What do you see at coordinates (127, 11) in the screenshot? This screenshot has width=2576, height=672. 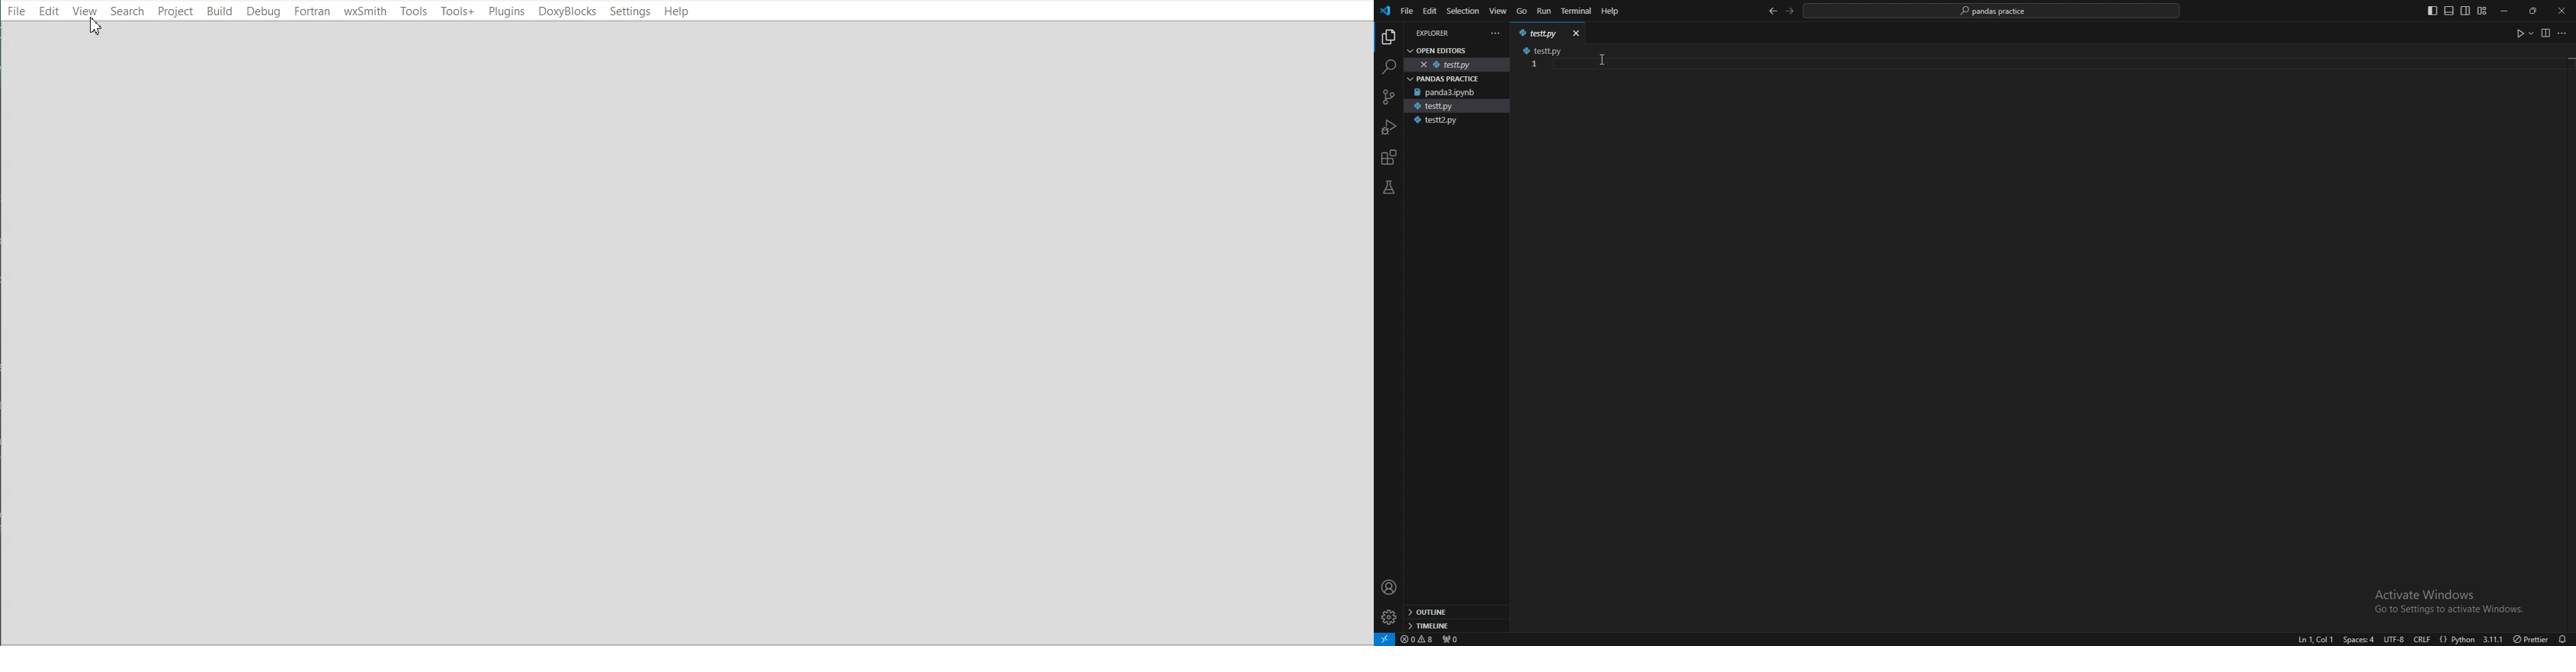 I see `Search` at bounding box center [127, 11].